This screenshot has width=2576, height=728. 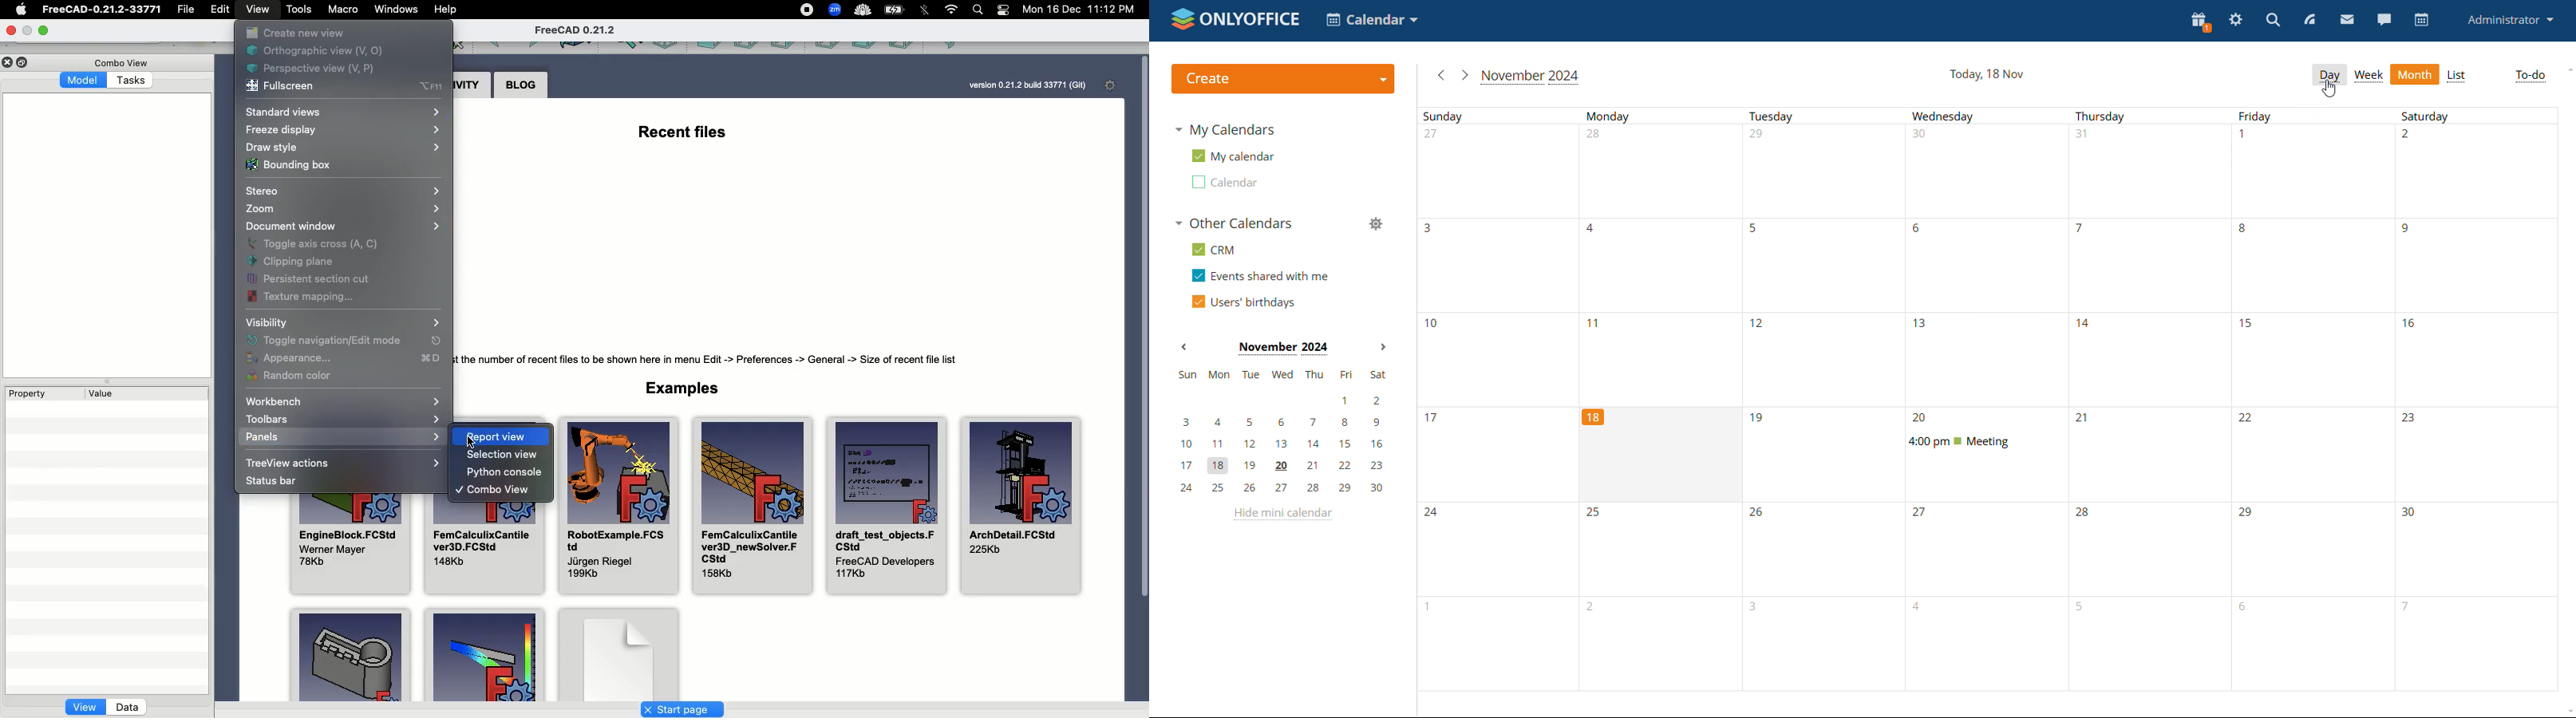 What do you see at coordinates (506, 456) in the screenshot?
I see `Selection view` at bounding box center [506, 456].